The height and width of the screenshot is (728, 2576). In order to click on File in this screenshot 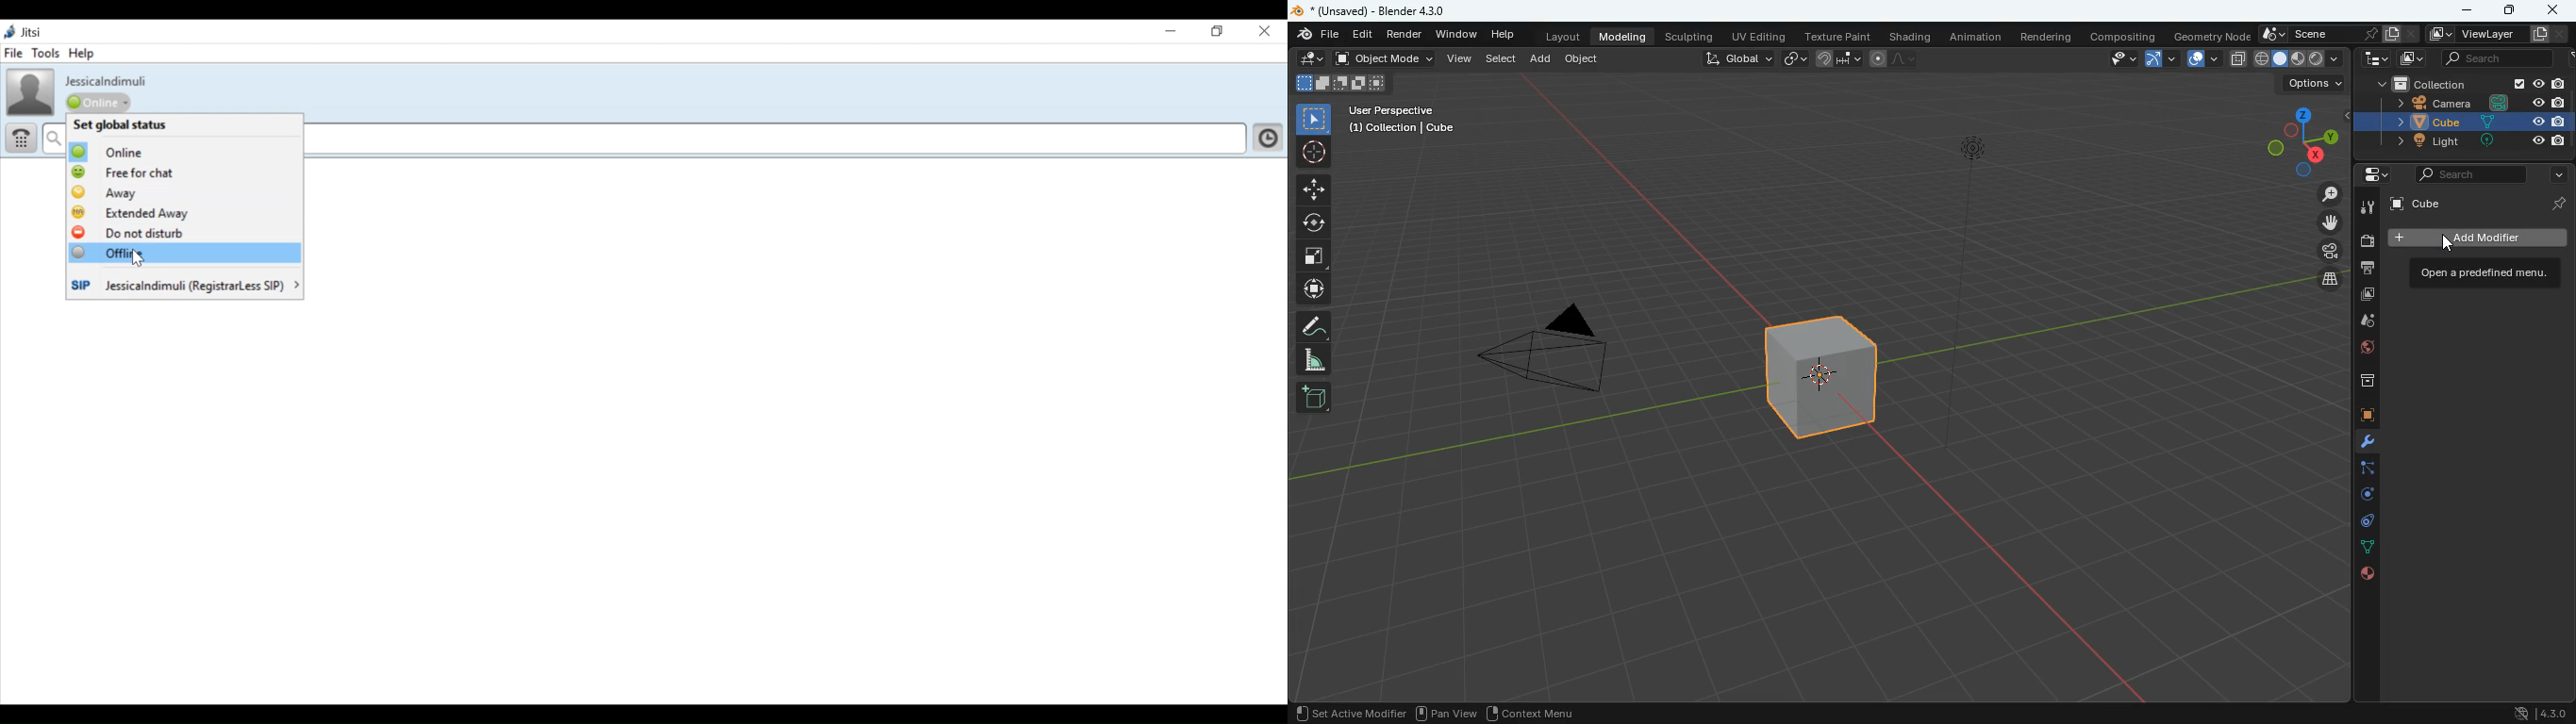, I will do `click(13, 53)`.